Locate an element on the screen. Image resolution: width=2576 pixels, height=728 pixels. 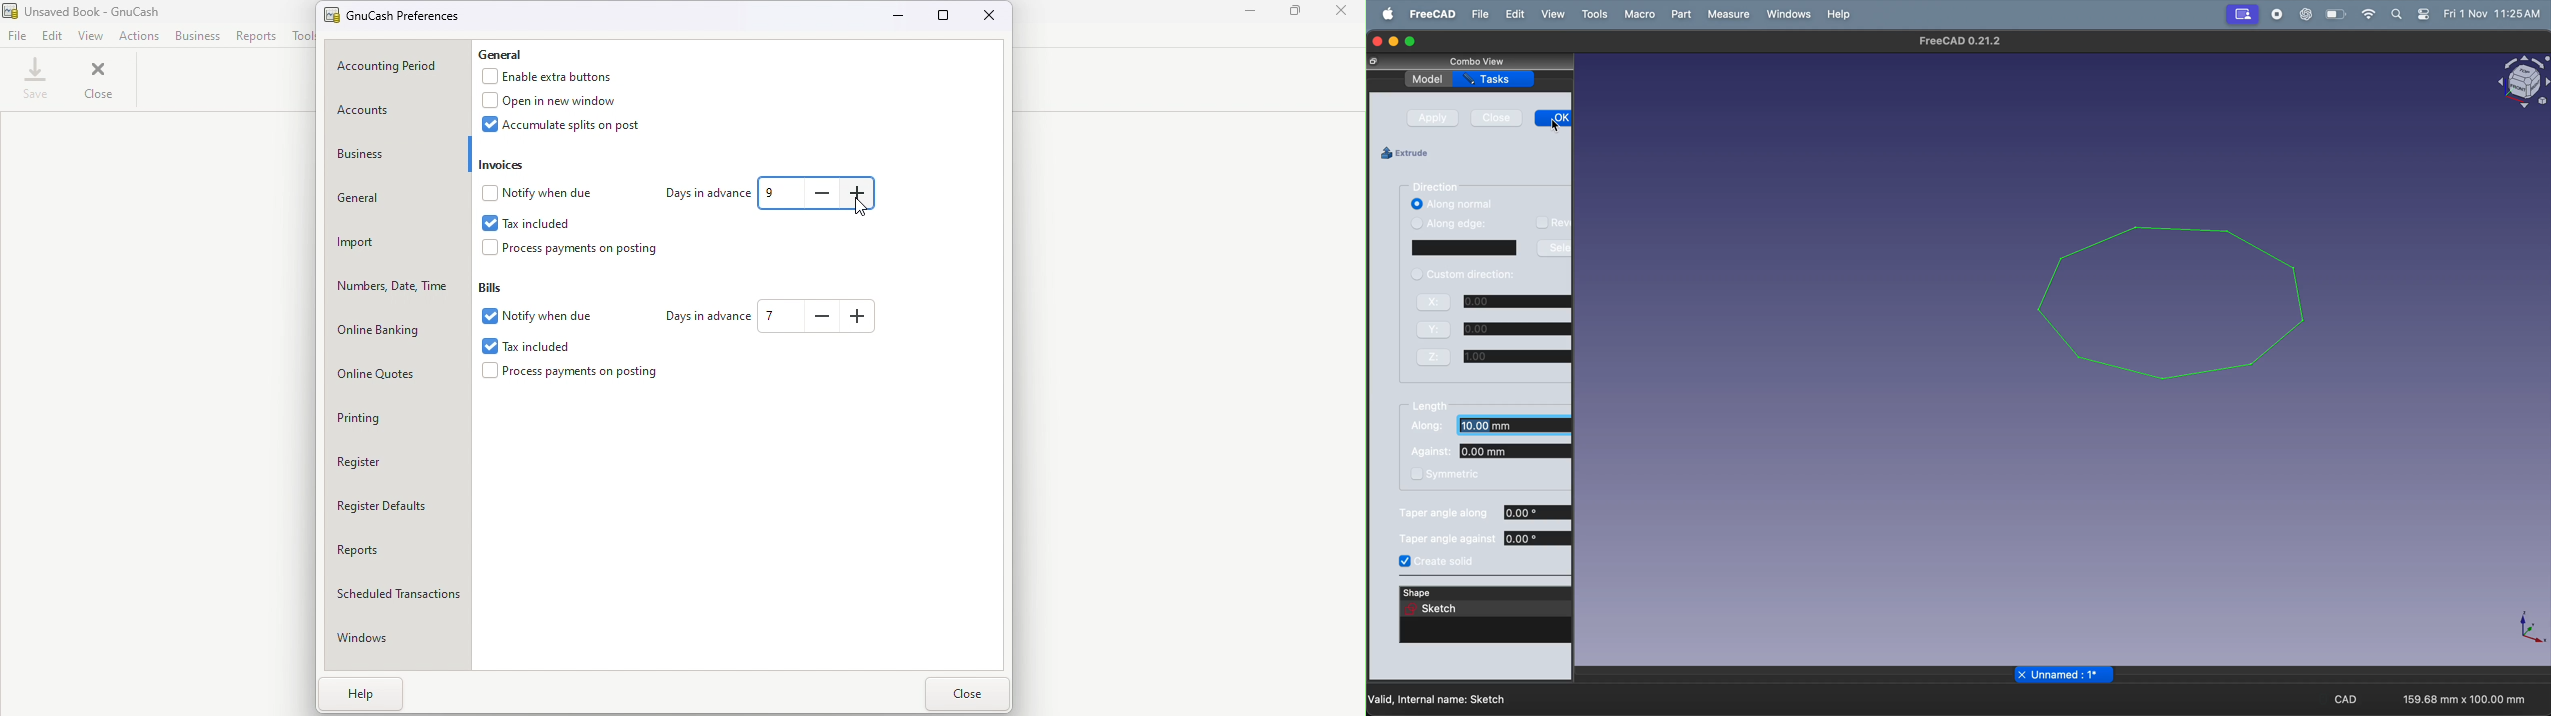
Accounts is located at coordinates (396, 109).